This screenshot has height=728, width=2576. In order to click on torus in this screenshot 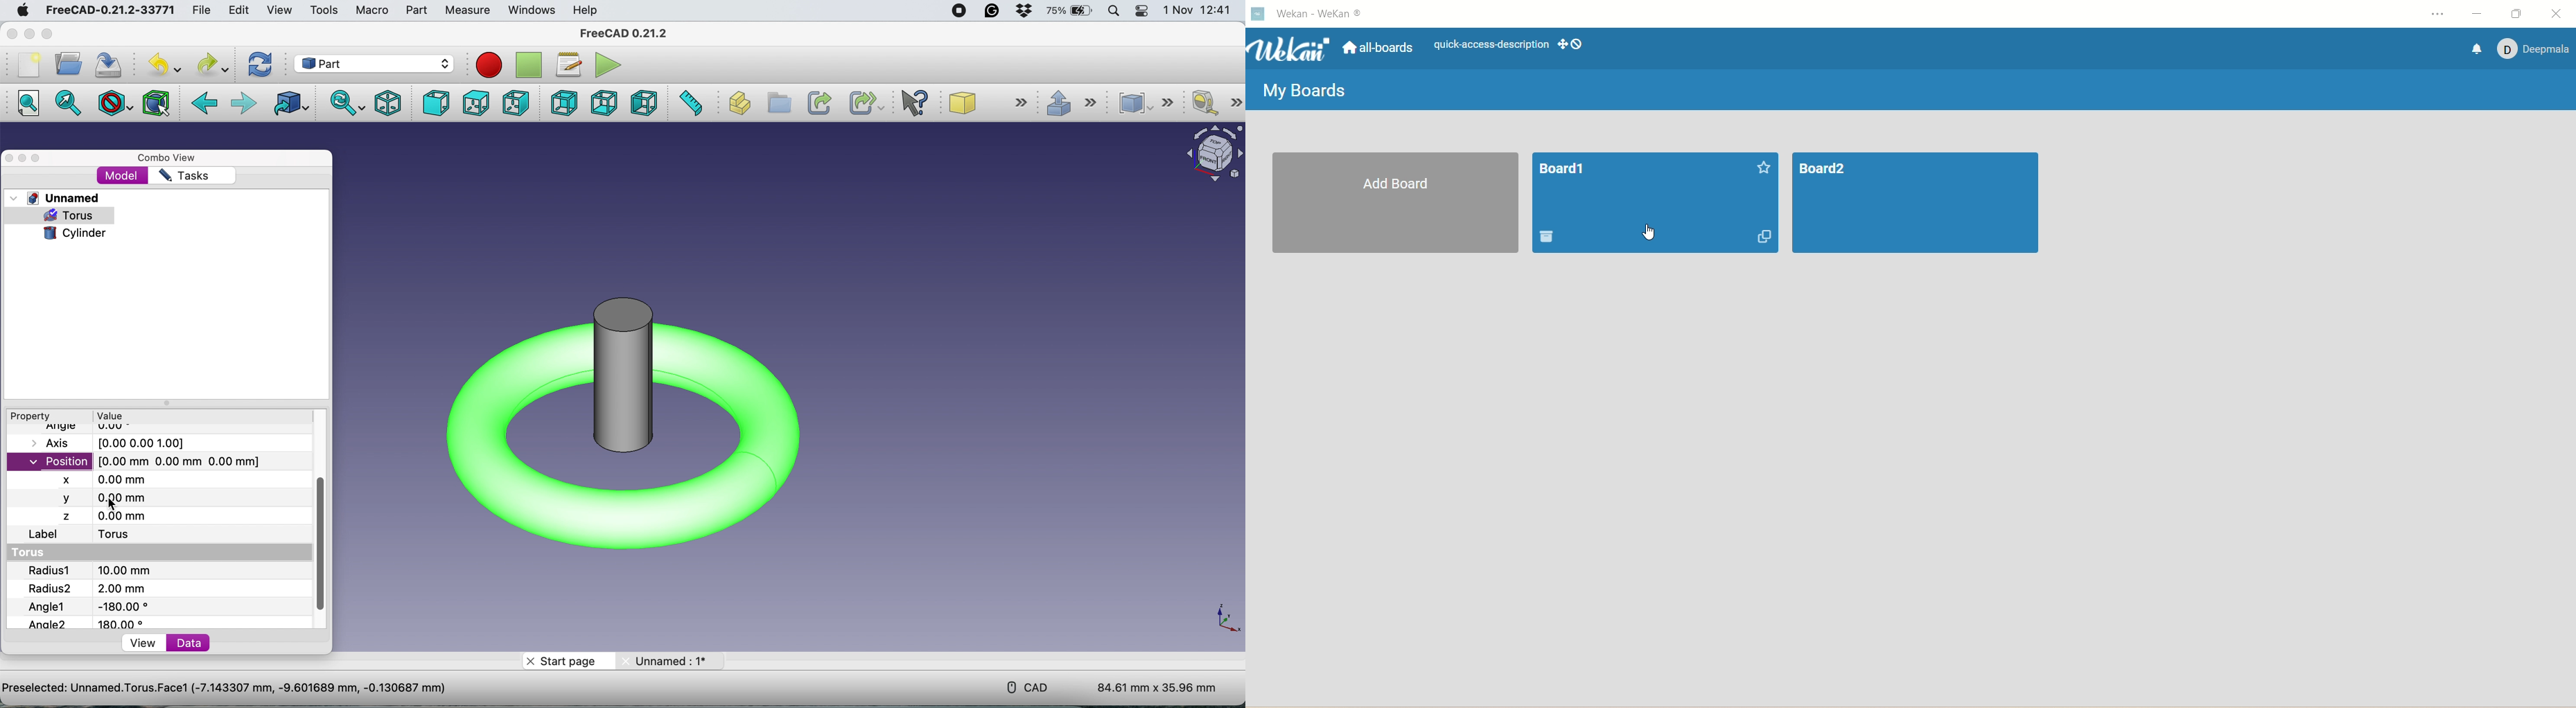, I will do `click(34, 553)`.